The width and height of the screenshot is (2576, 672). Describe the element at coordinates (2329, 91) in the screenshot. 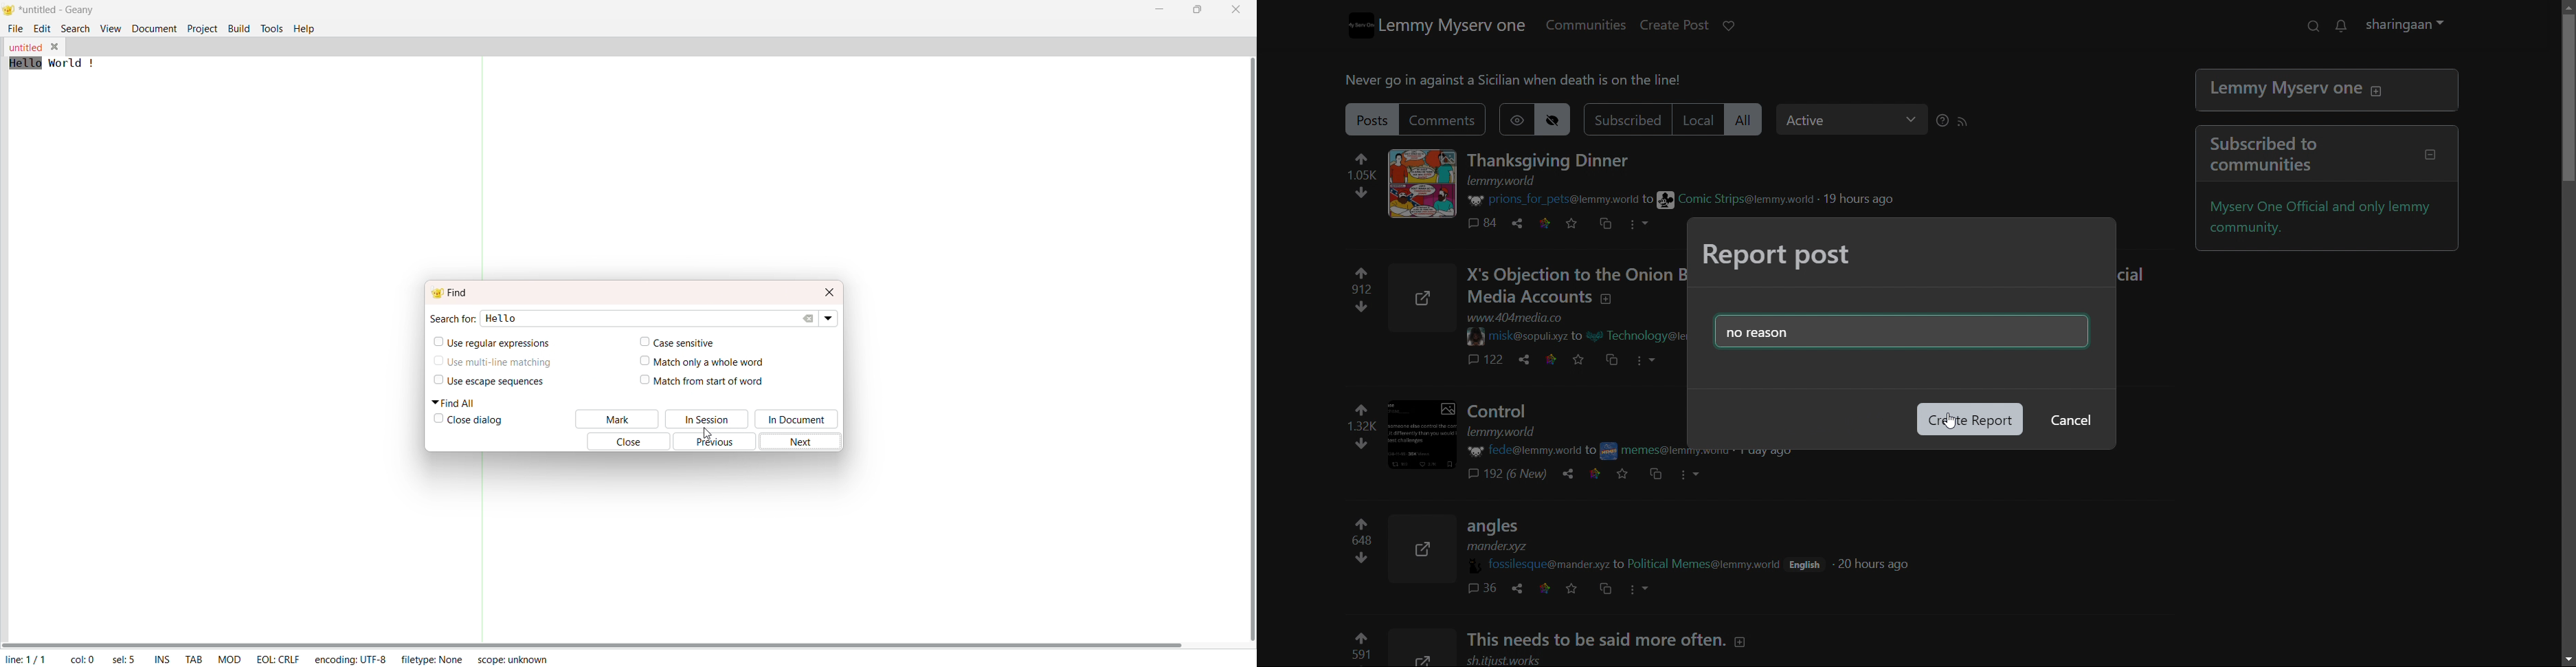

I see `Lemmy Myserv one` at that location.